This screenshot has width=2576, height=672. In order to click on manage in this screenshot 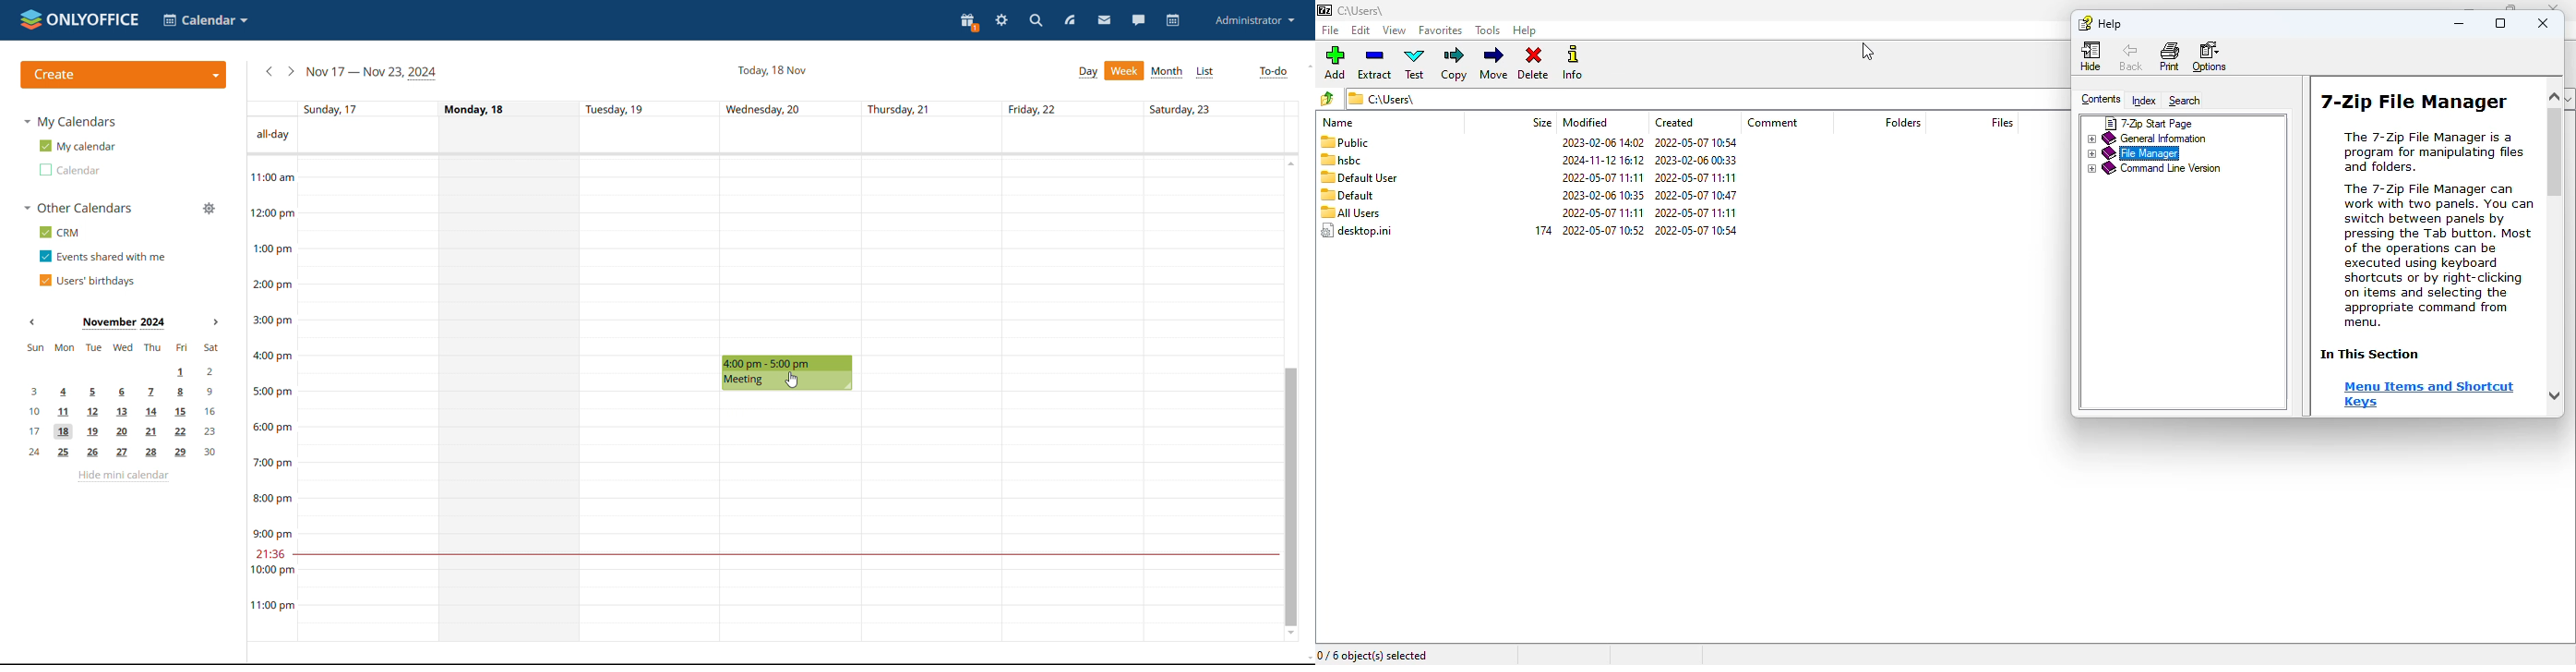, I will do `click(208, 208)`.